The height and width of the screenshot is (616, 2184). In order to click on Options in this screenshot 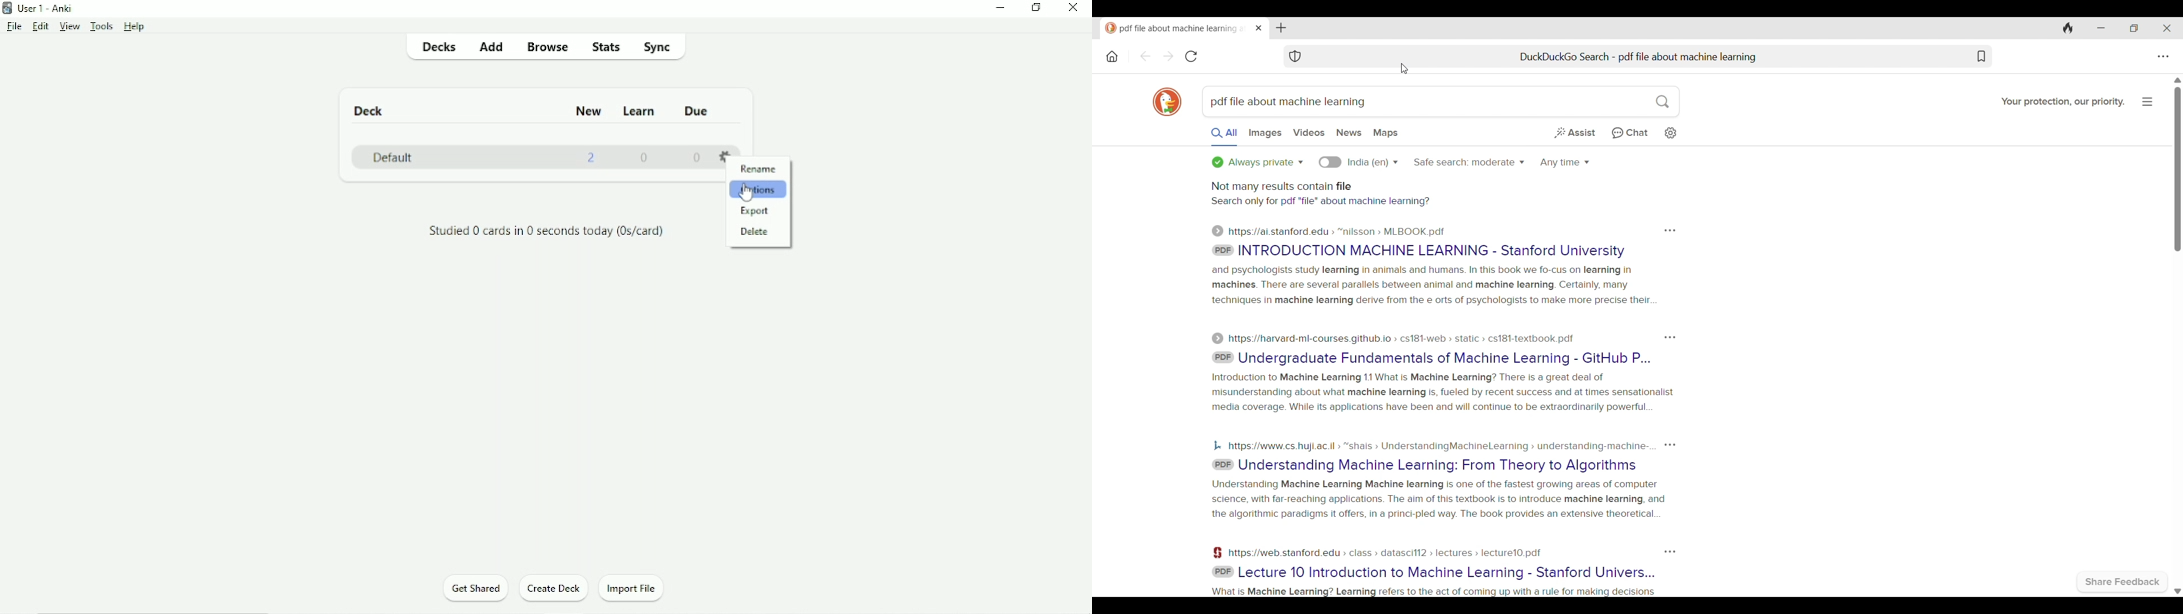, I will do `click(758, 191)`.